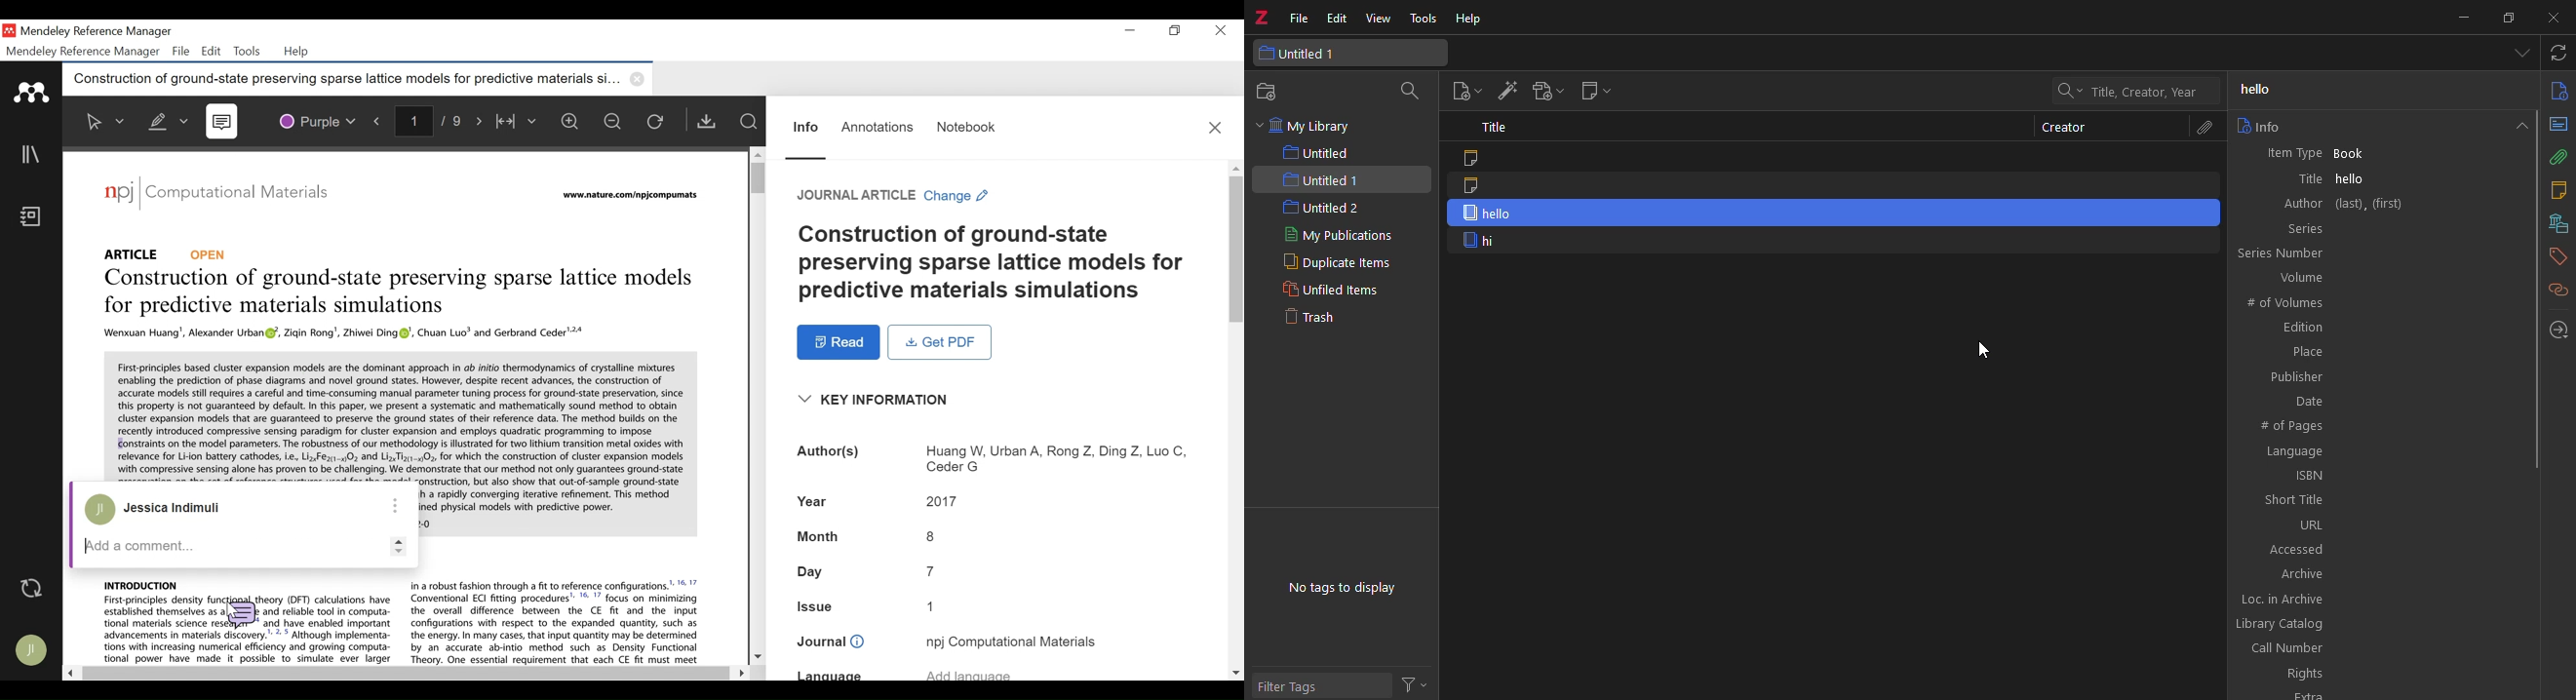 The width and height of the screenshot is (2576, 700). I want to click on Notebook, so click(965, 125).